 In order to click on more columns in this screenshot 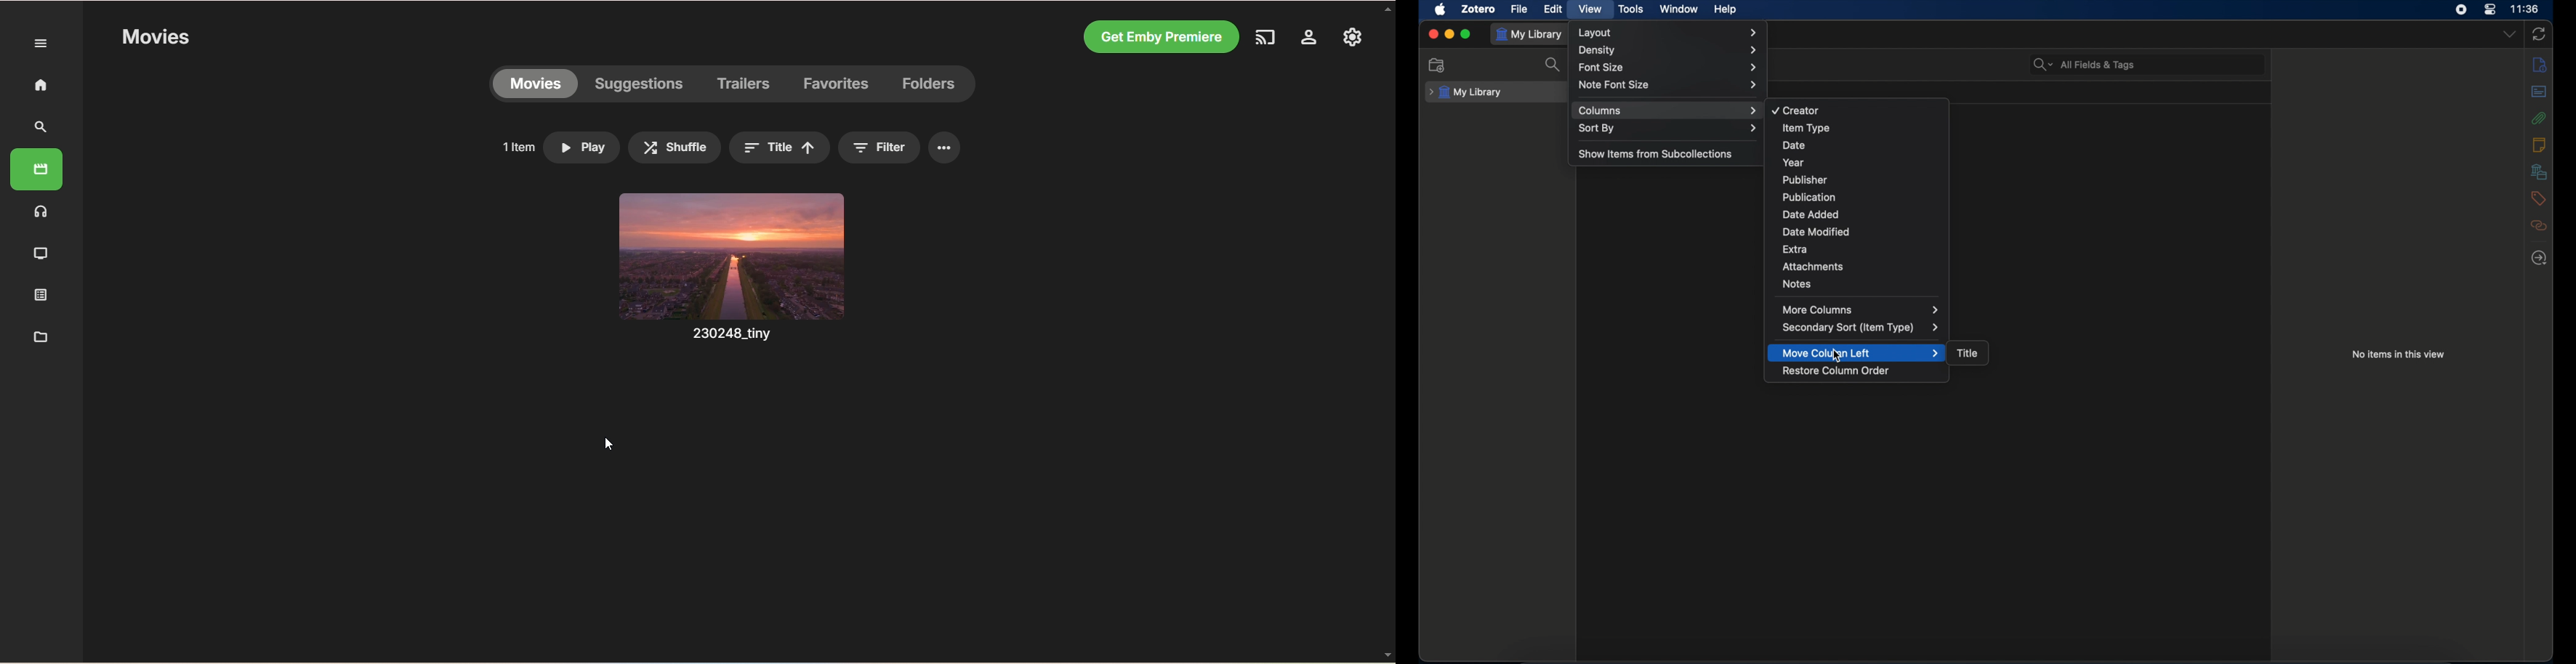, I will do `click(1861, 309)`.